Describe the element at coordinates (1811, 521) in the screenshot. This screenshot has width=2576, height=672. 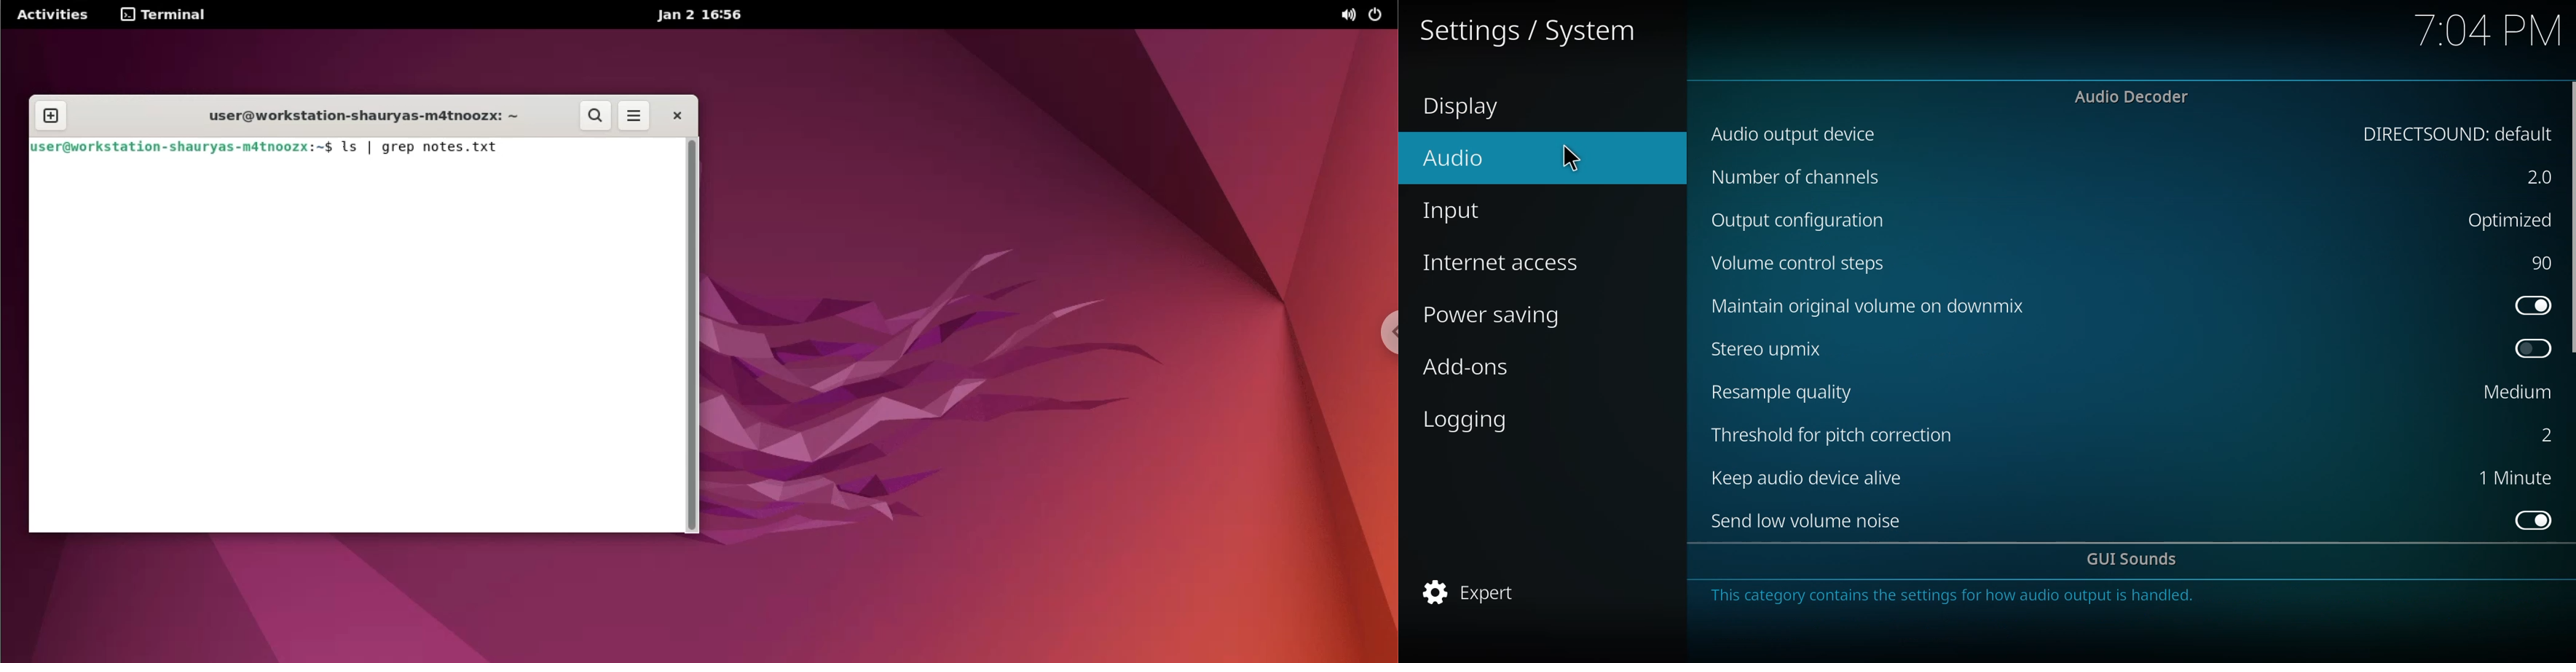
I see `send low volume noise` at that location.